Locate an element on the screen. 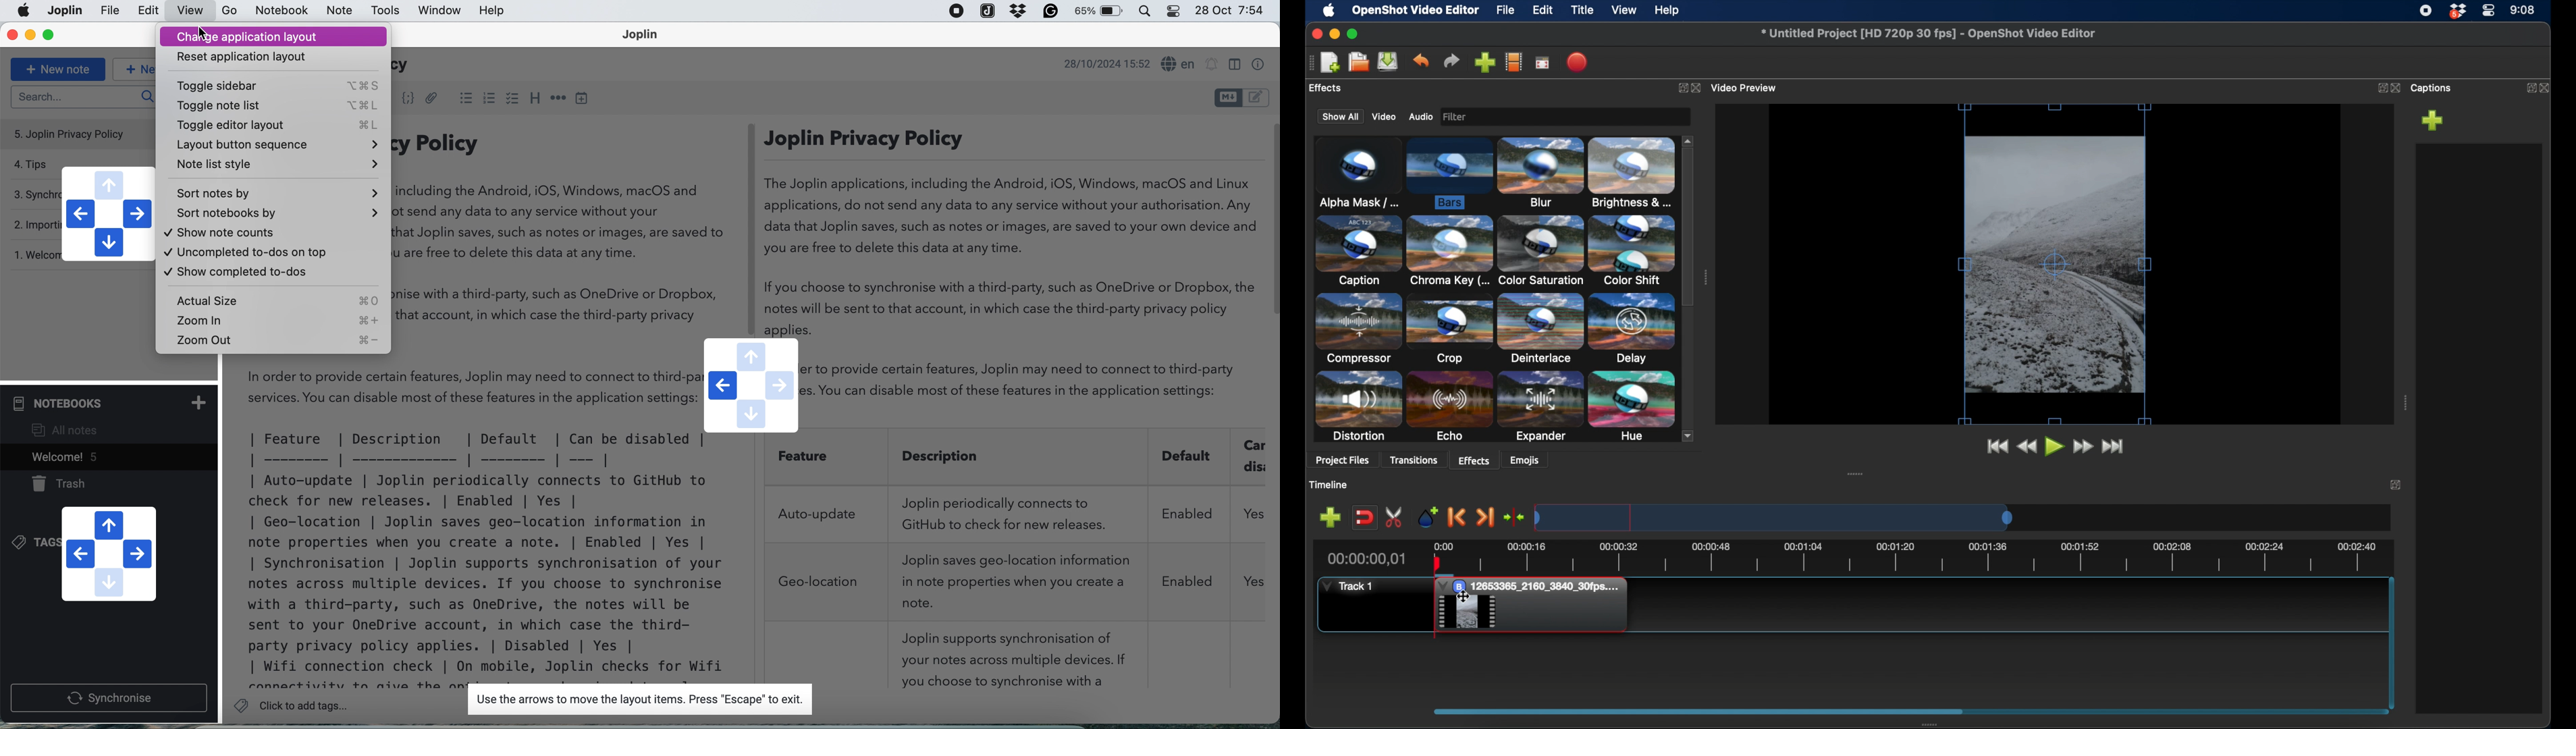 Image resolution: width=2576 pixels, height=756 pixels. drag handle is located at coordinates (1855, 473).